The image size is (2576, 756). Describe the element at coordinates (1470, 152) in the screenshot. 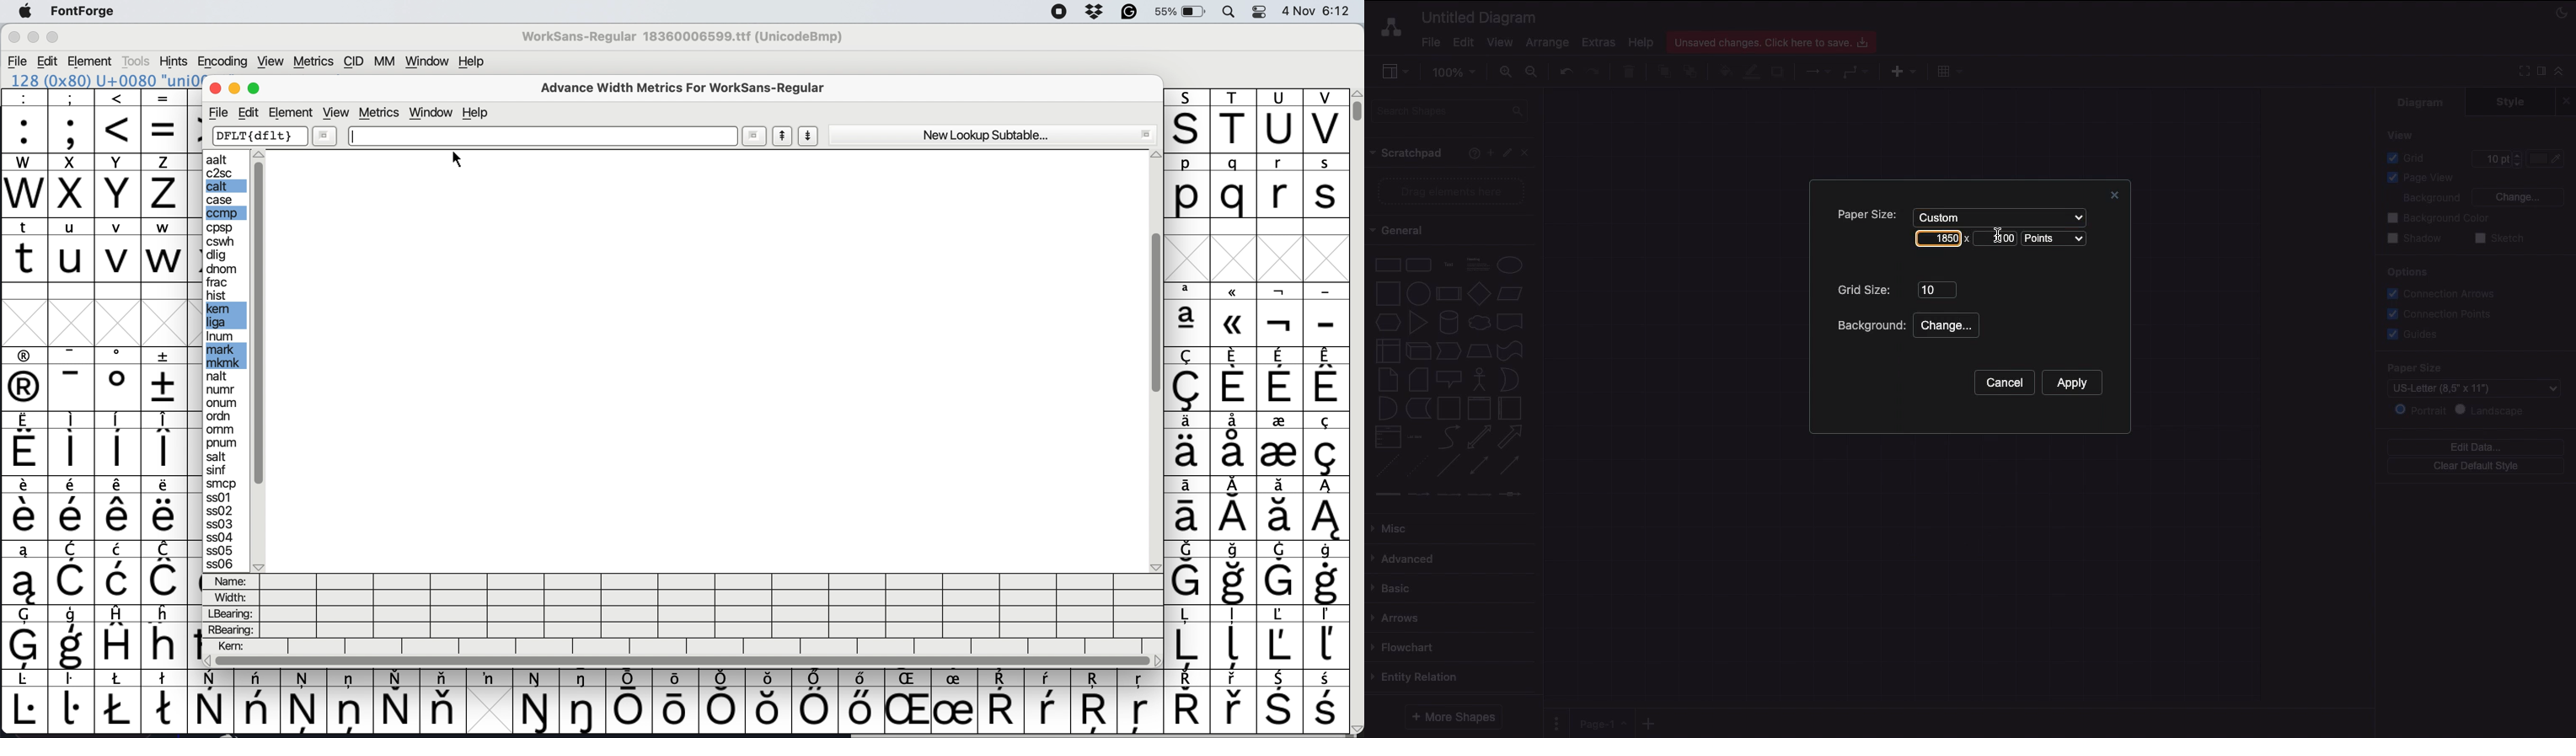

I see `Help` at that location.